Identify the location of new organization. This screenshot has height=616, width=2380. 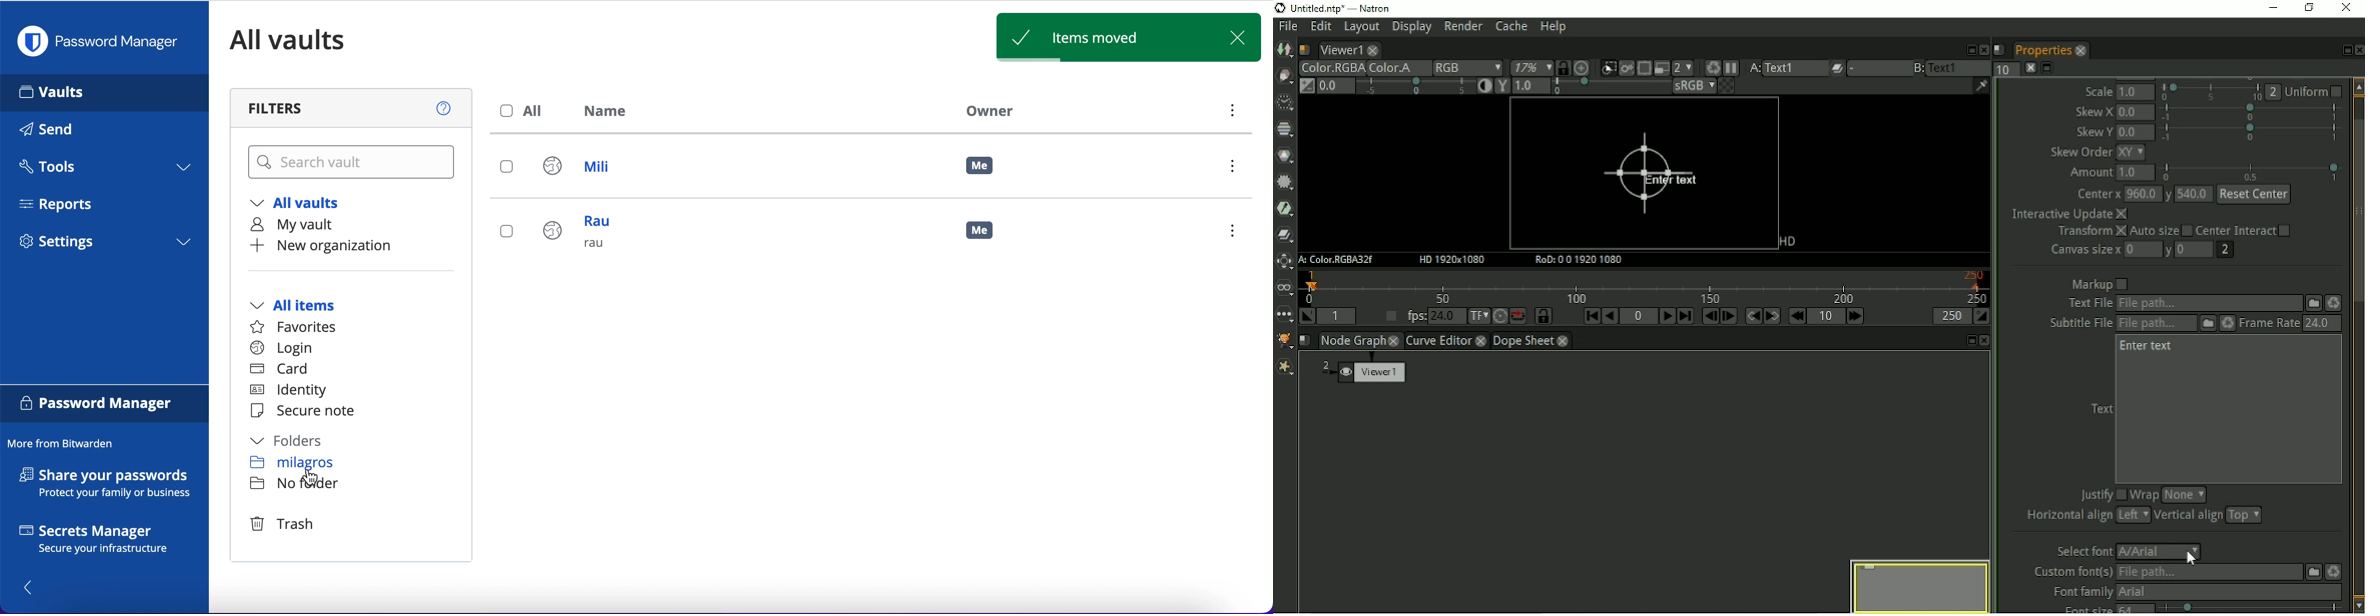
(342, 246).